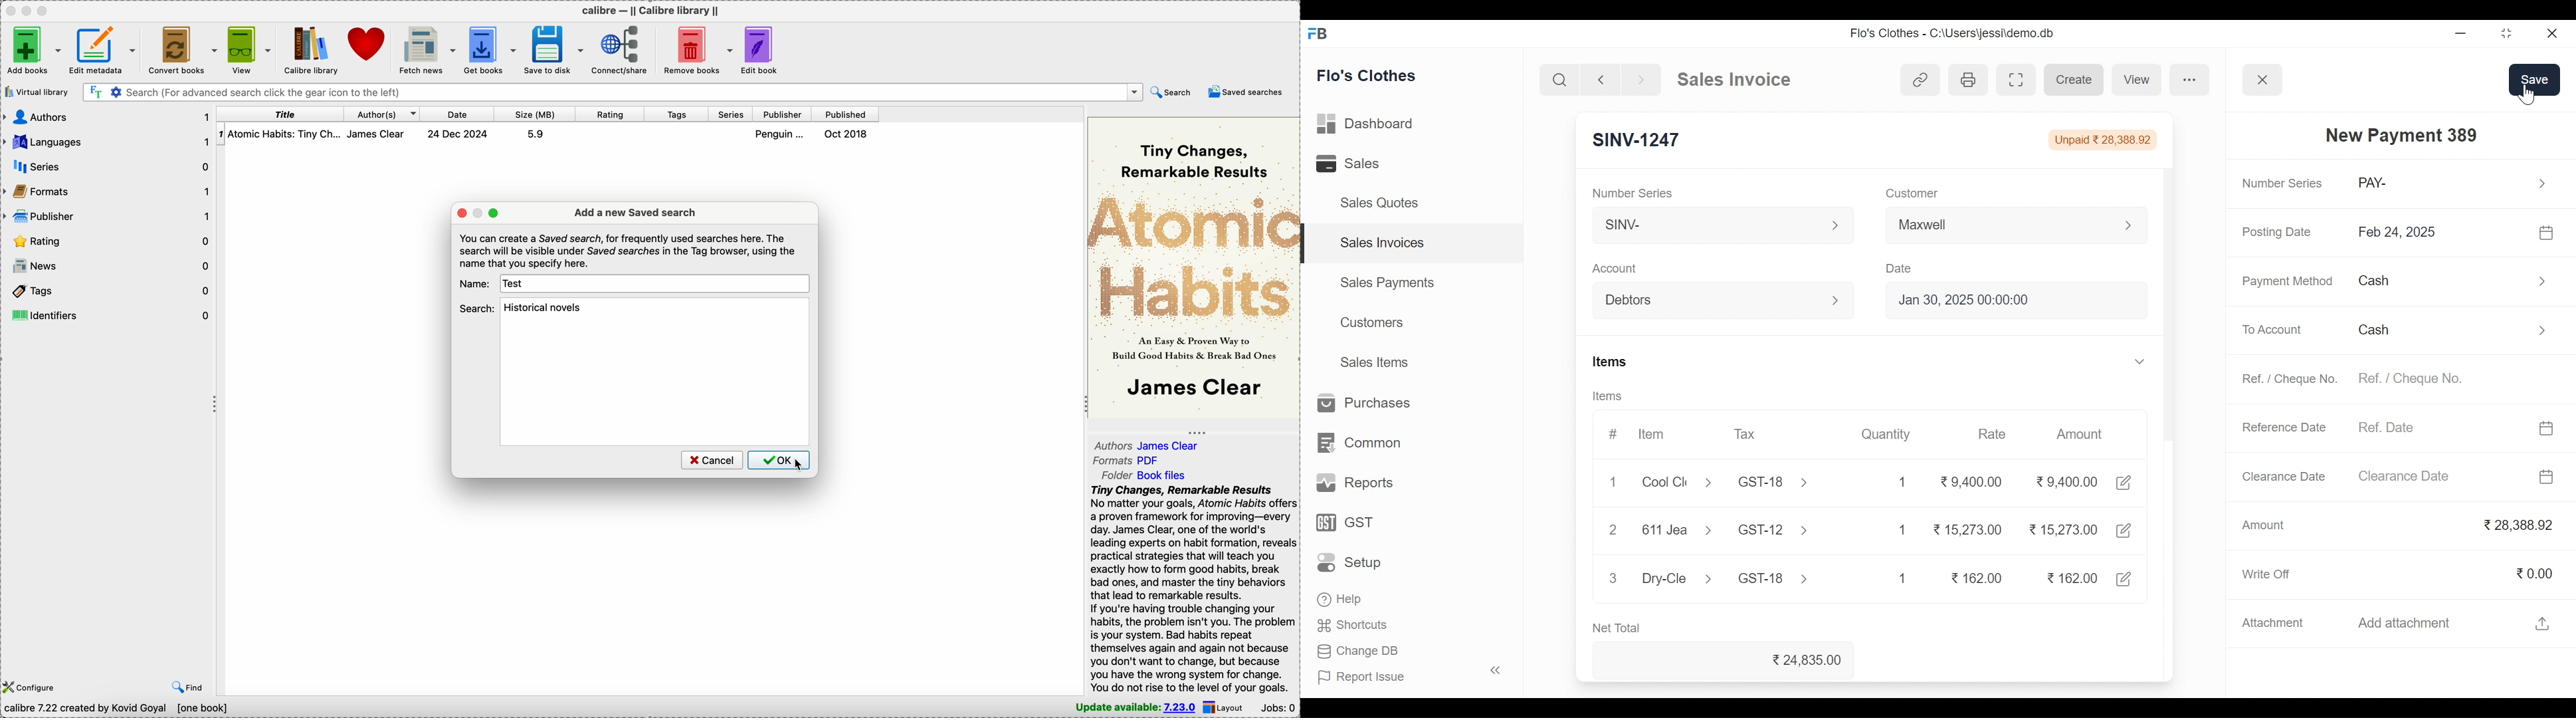 Image resolution: width=2576 pixels, height=728 pixels. I want to click on Sales, so click(1351, 164).